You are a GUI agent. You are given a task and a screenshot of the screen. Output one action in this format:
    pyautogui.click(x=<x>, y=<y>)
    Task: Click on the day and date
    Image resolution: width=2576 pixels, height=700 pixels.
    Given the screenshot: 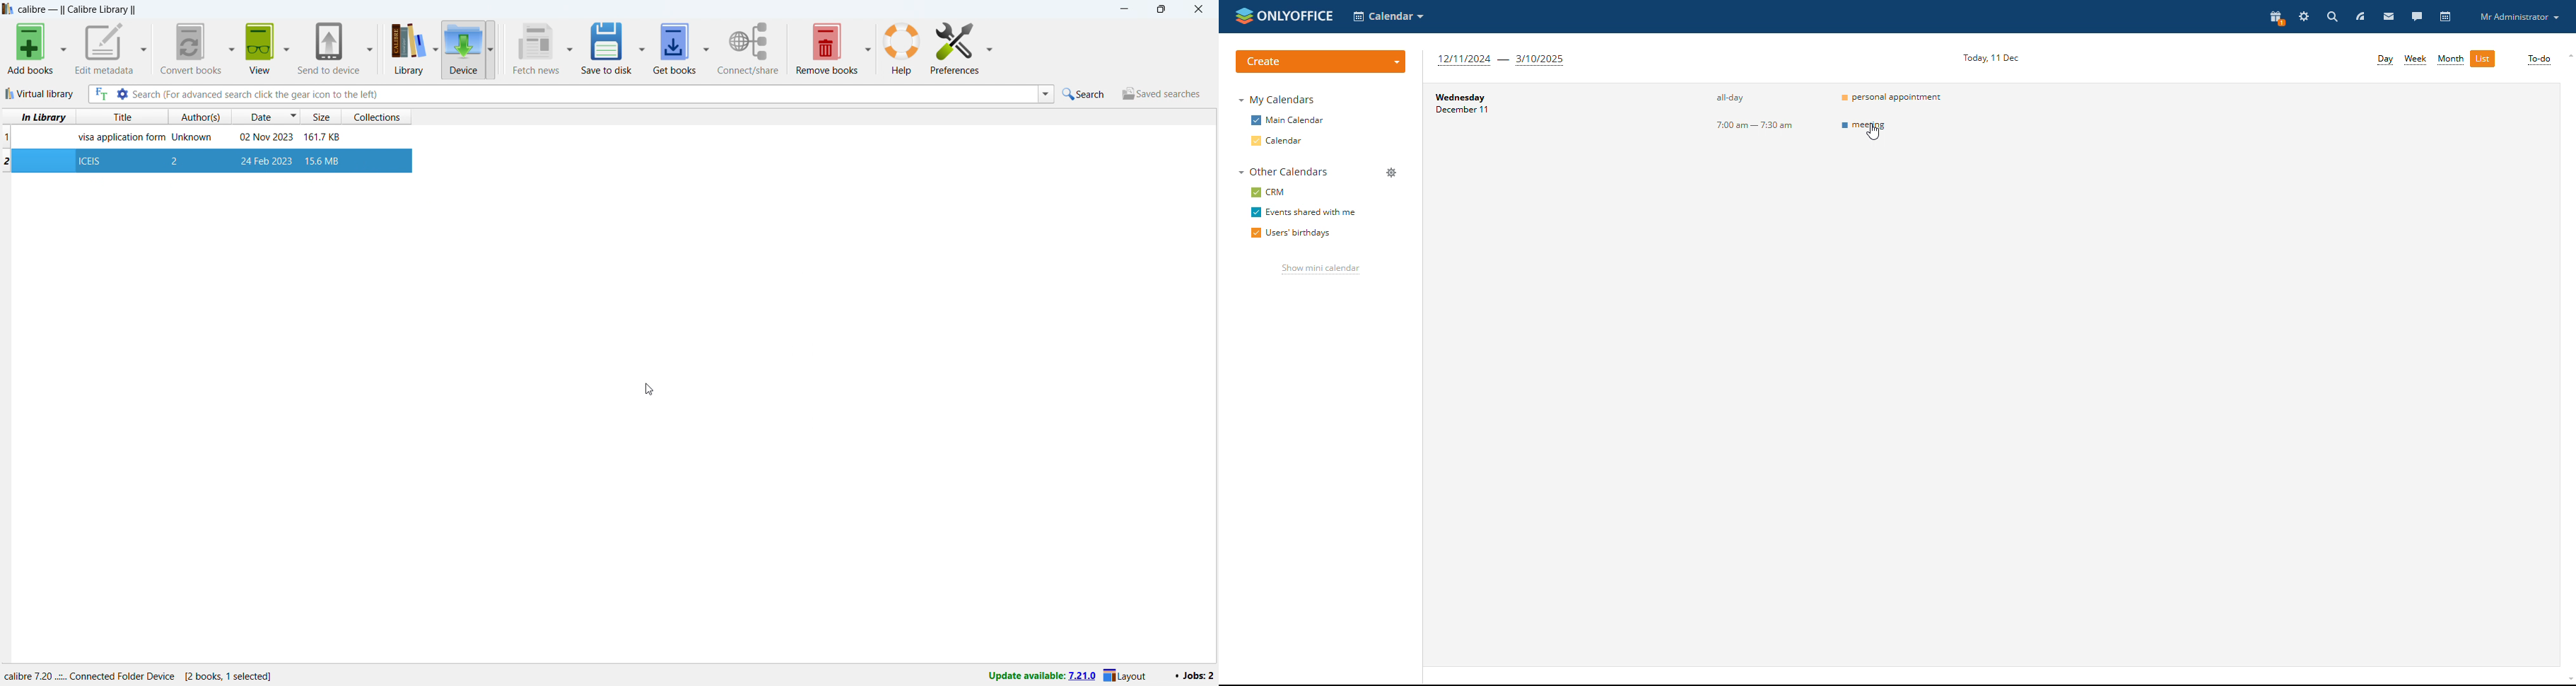 What is the action you would take?
    pyautogui.click(x=1533, y=122)
    